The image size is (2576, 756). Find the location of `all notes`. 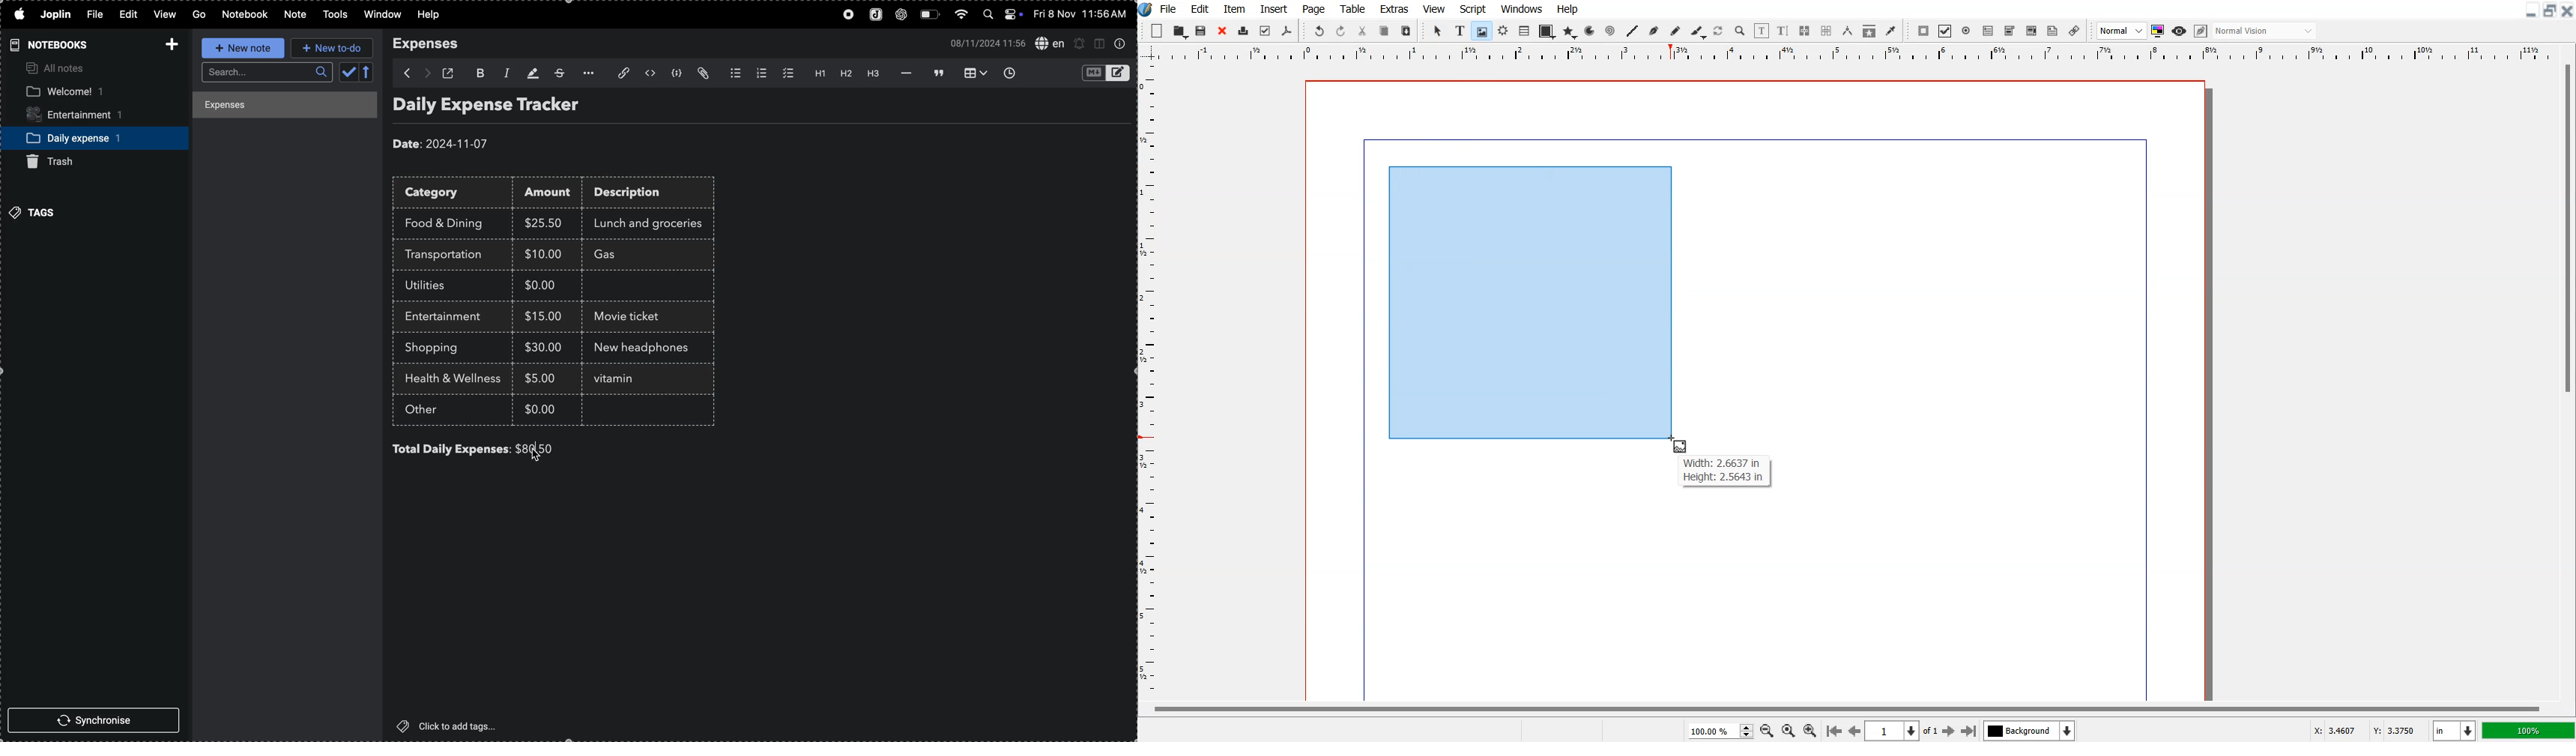

all notes is located at coordinates (57, 69).